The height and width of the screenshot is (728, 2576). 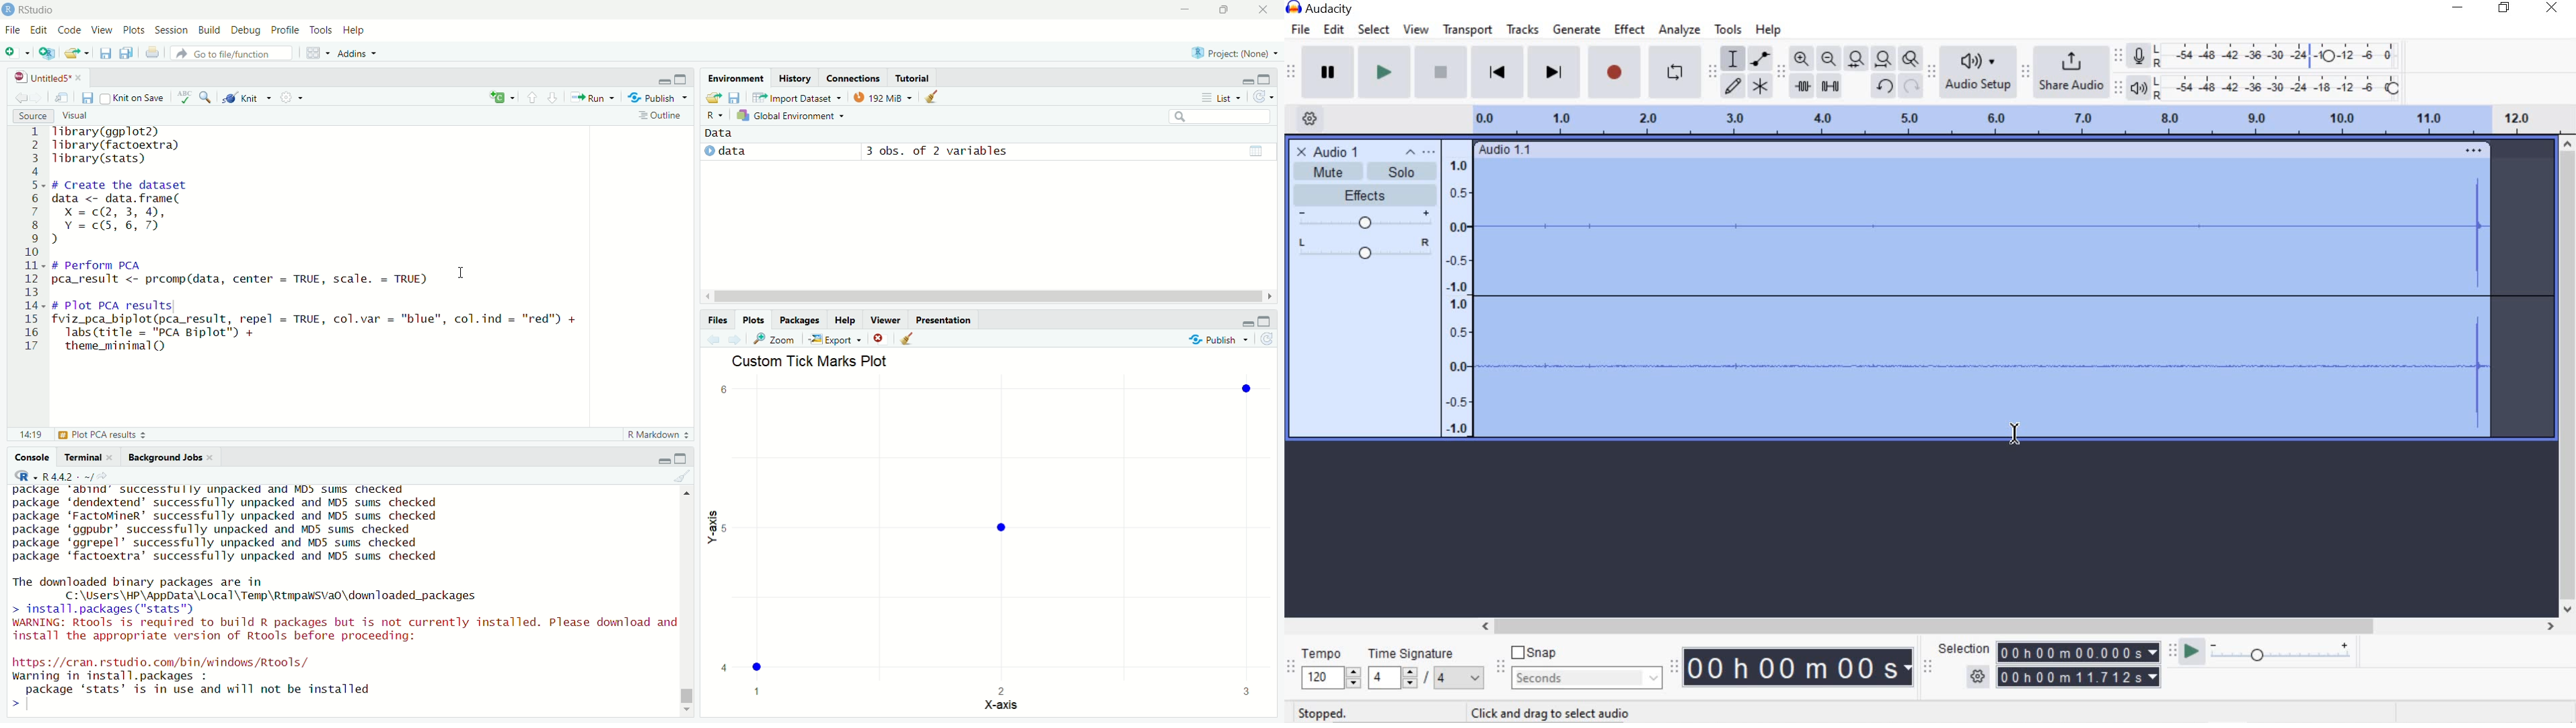 I want to click on load workspace, so click(x=715, y=96).